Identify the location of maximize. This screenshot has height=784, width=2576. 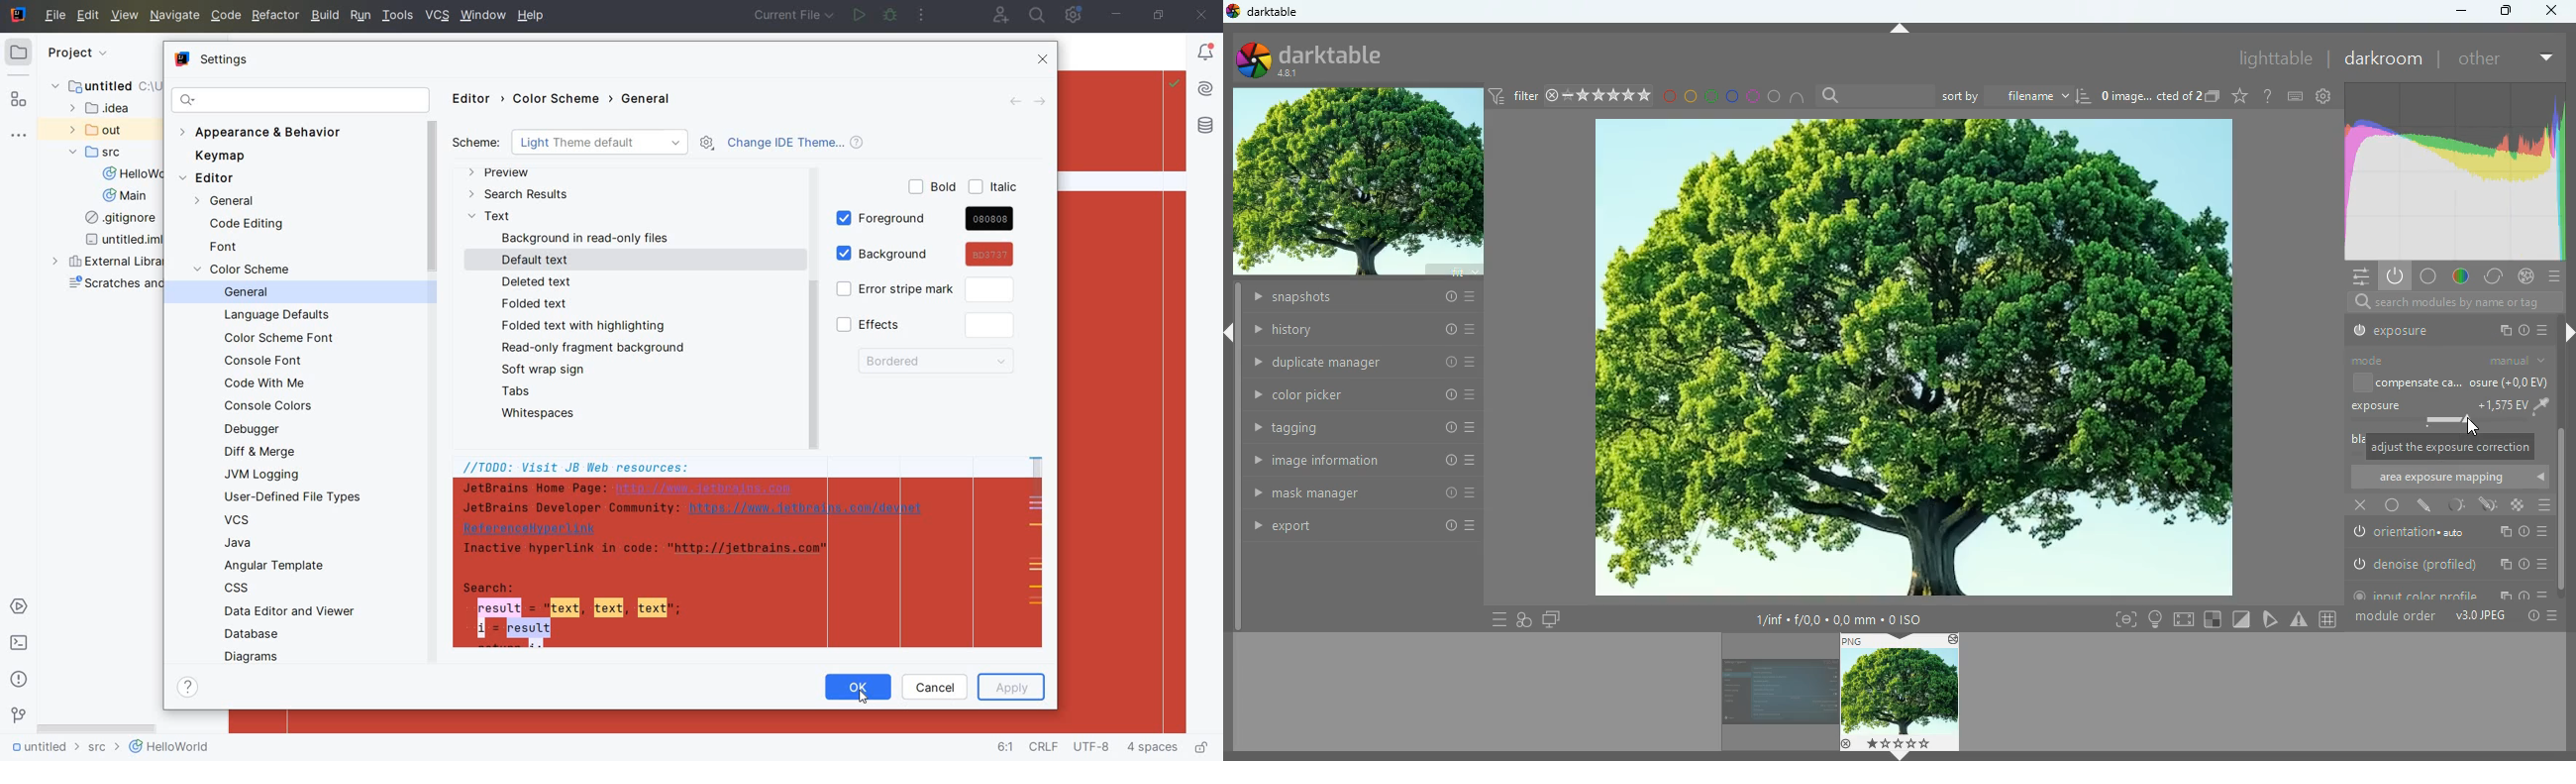
(2504, 12).